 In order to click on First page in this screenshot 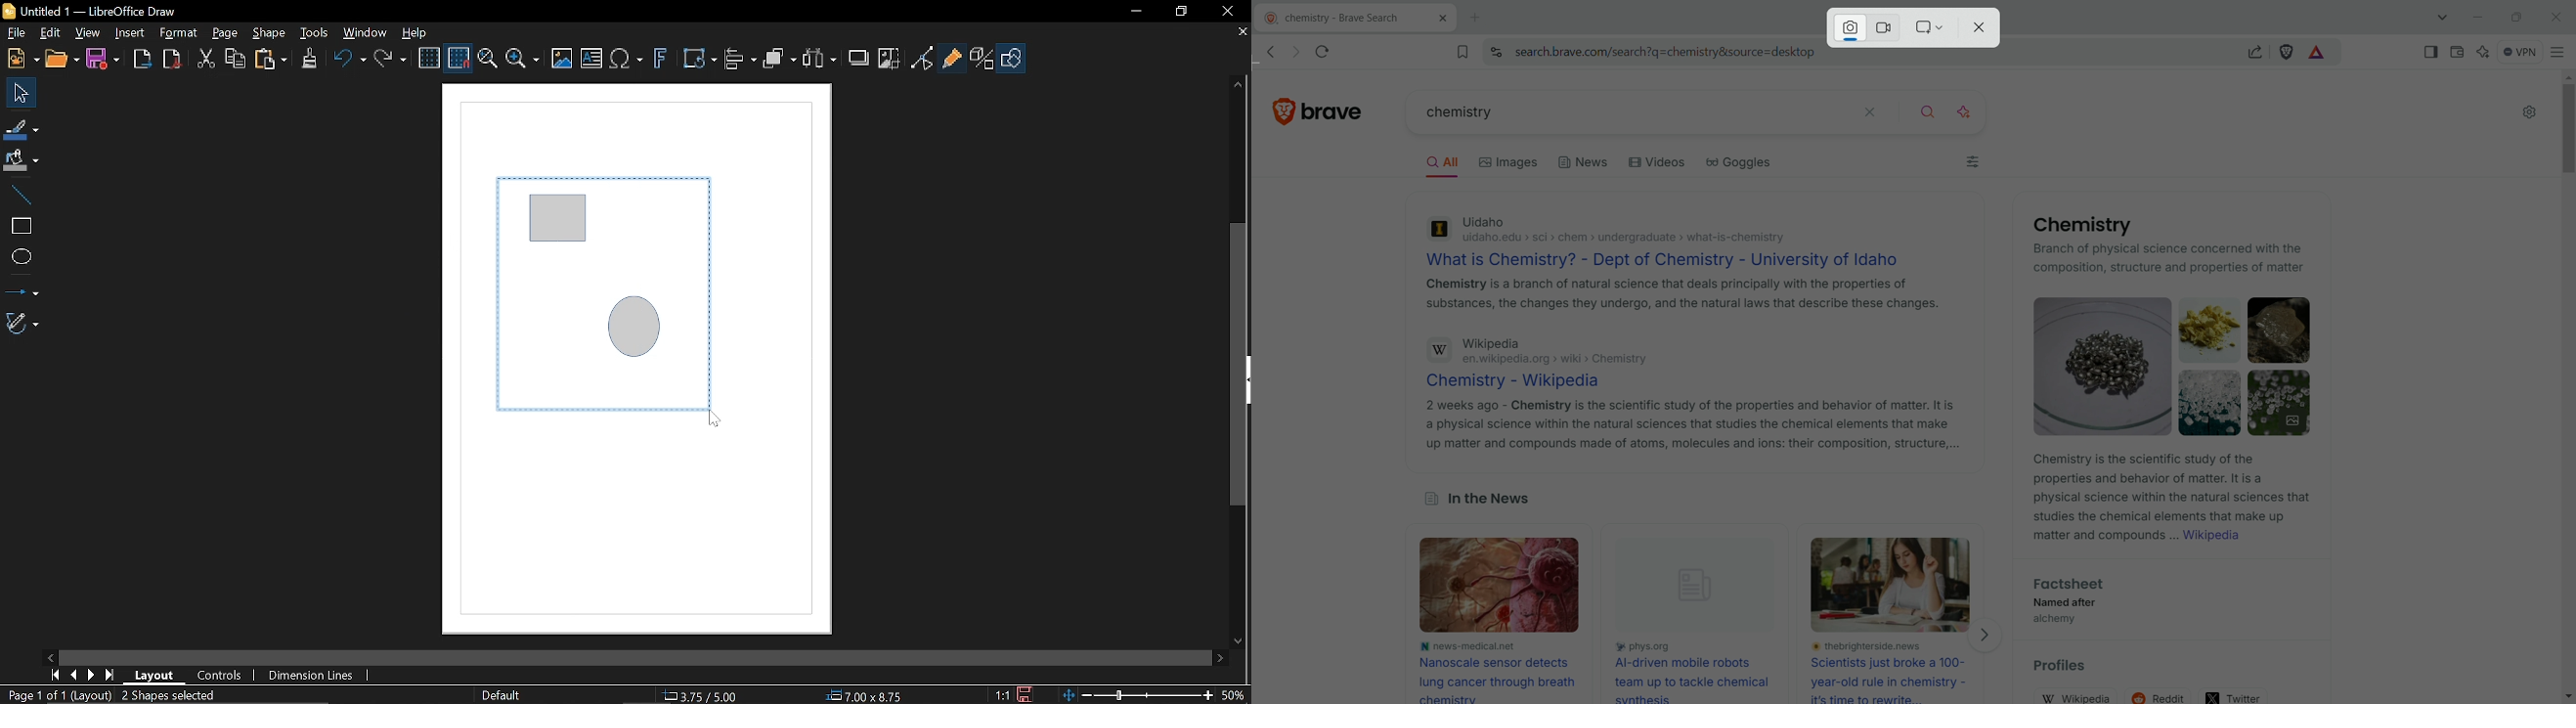, I will do `click(54, 675)`.